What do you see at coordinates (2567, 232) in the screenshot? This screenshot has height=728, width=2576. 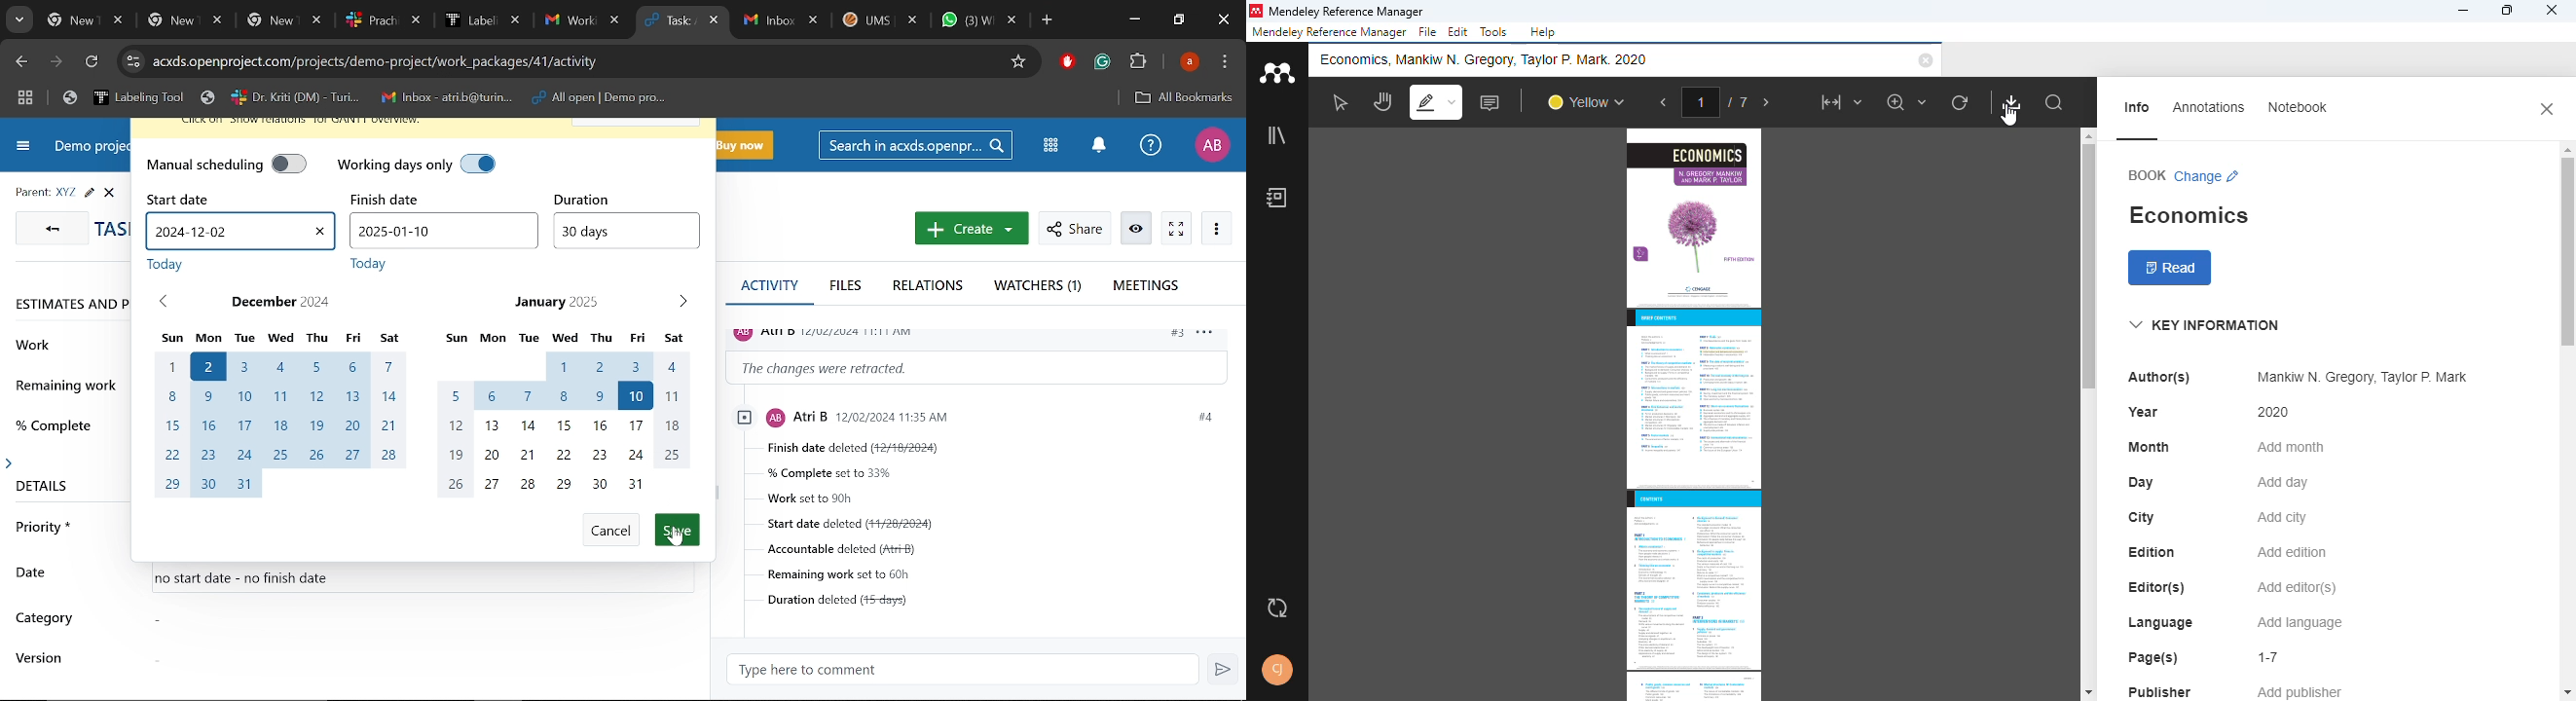 I see `vertical scroll bar` at bounding box center [2567, 232].